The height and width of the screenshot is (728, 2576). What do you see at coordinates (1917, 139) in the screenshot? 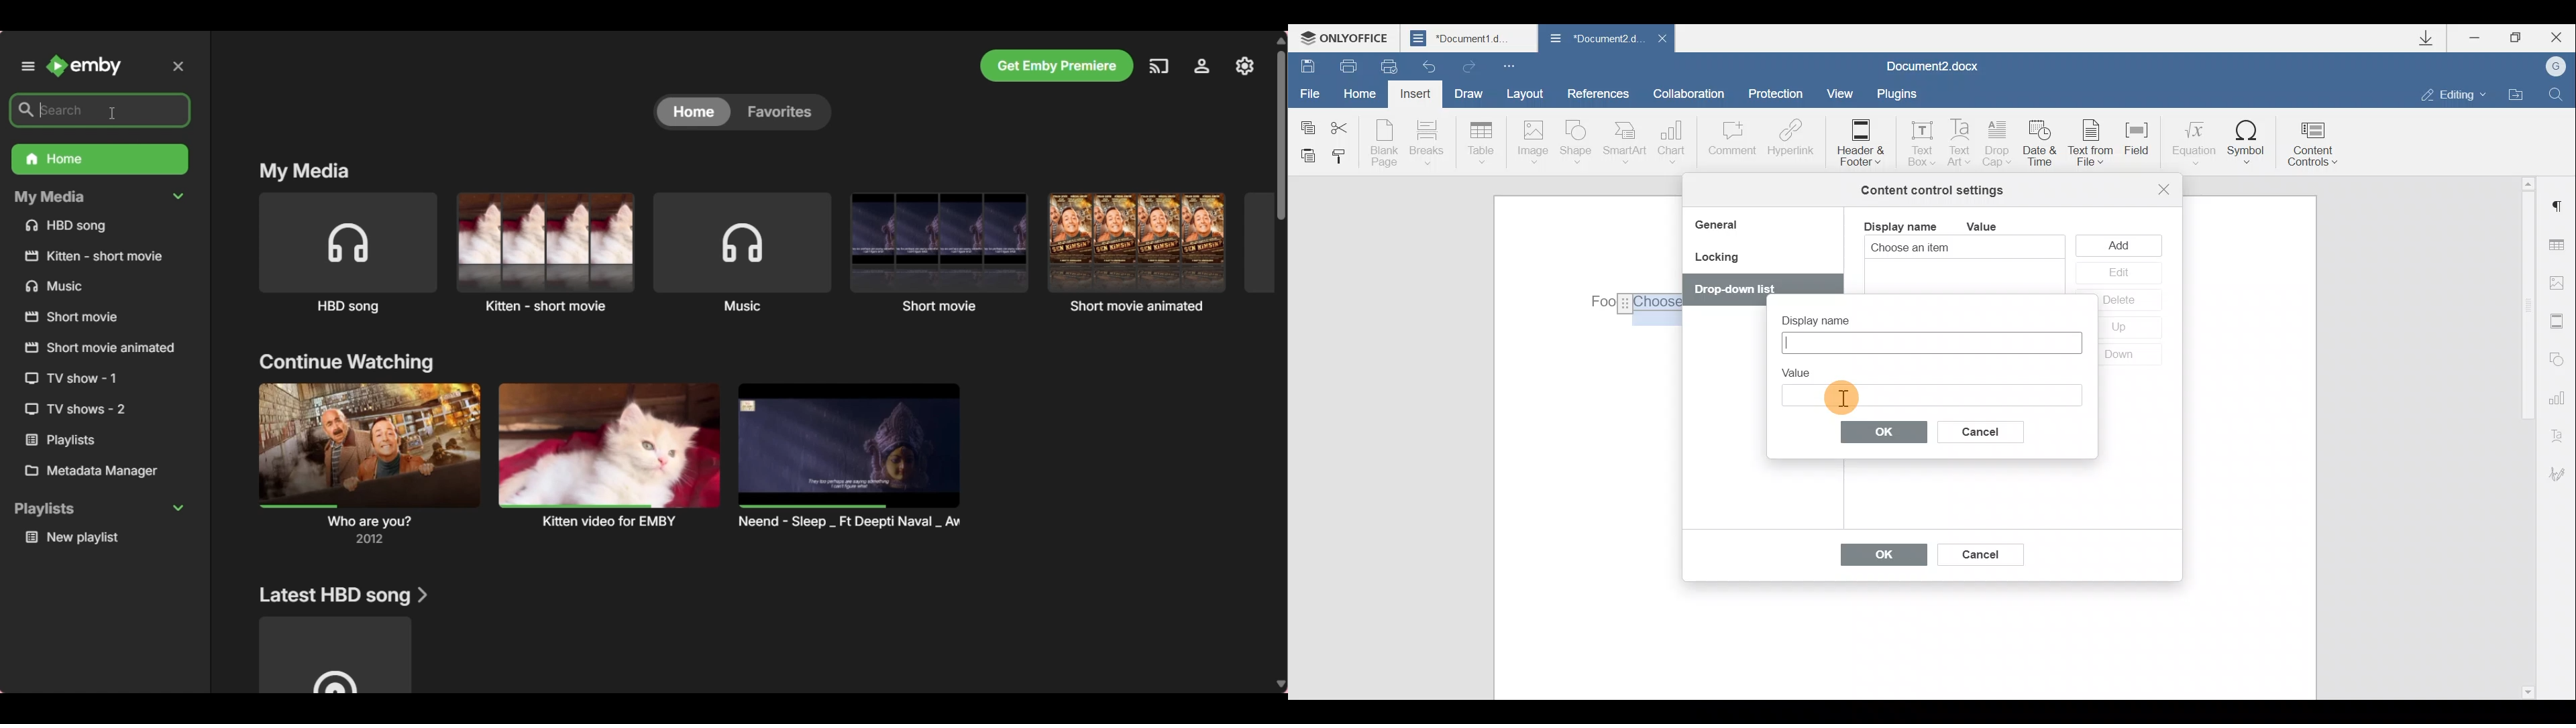
I see `Text box` at bounding box center [1917, 139].